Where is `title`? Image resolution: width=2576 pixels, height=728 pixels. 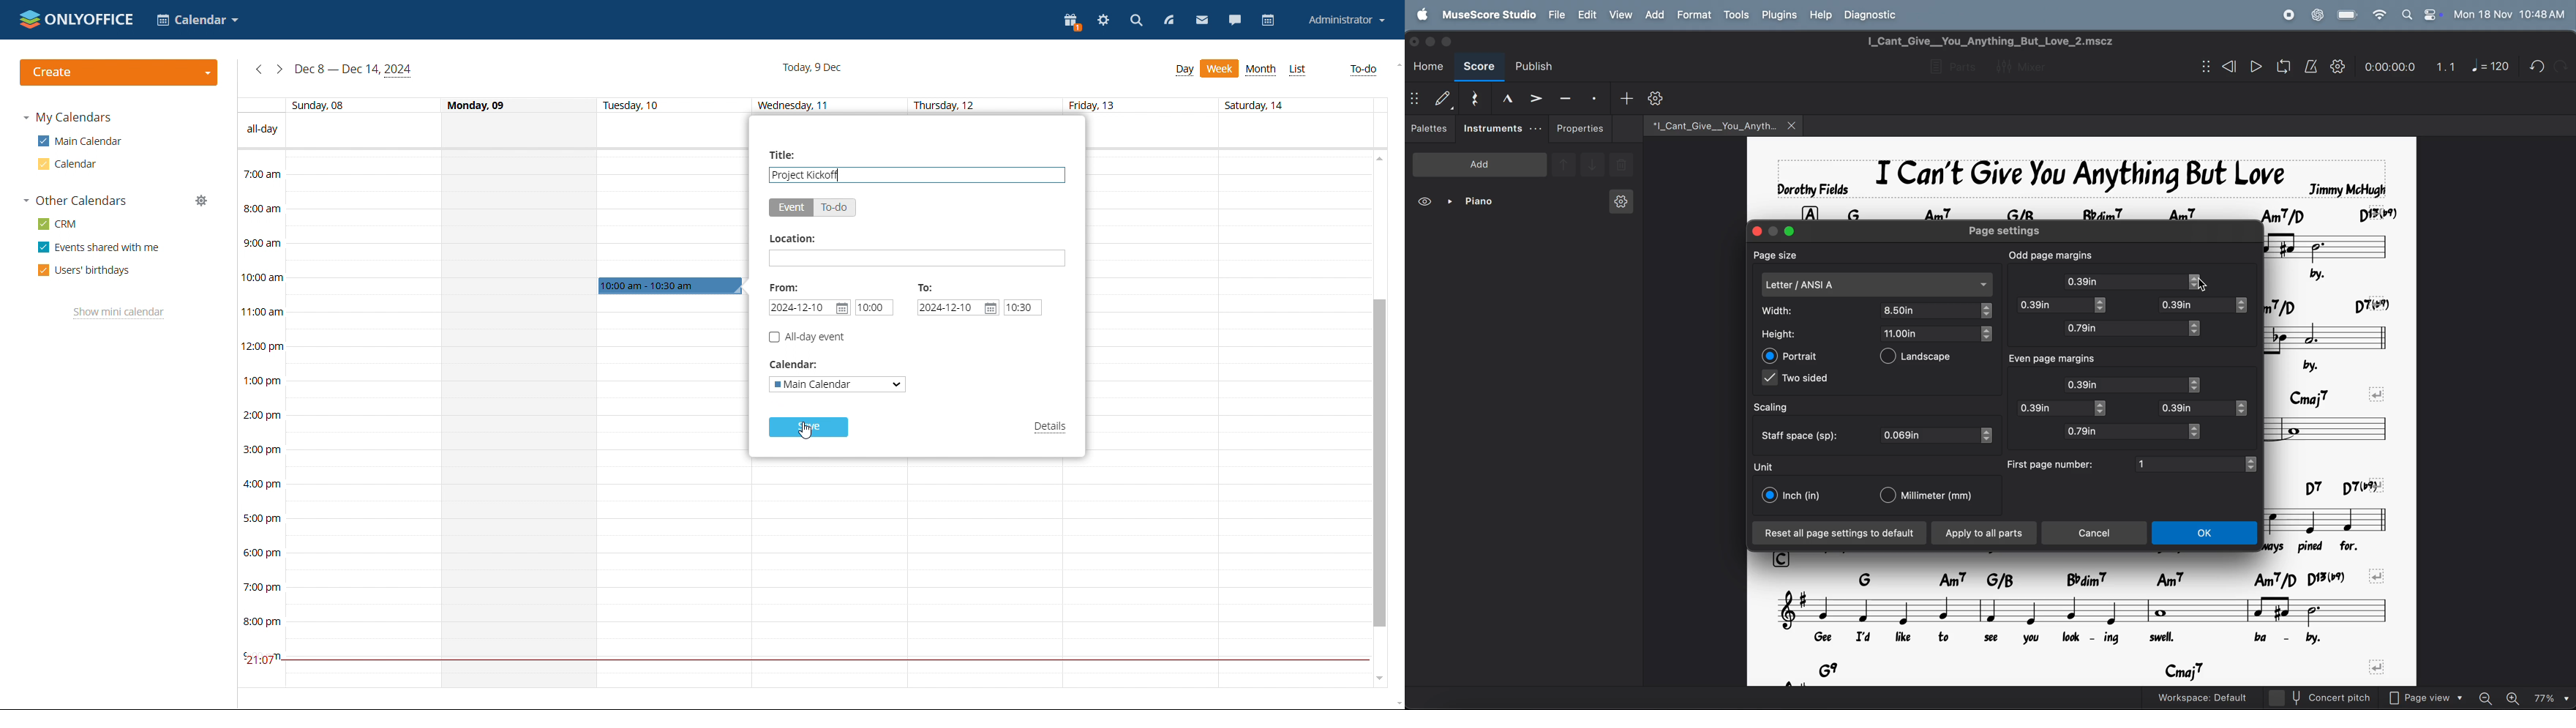
title is located at coordinates (917, 175).